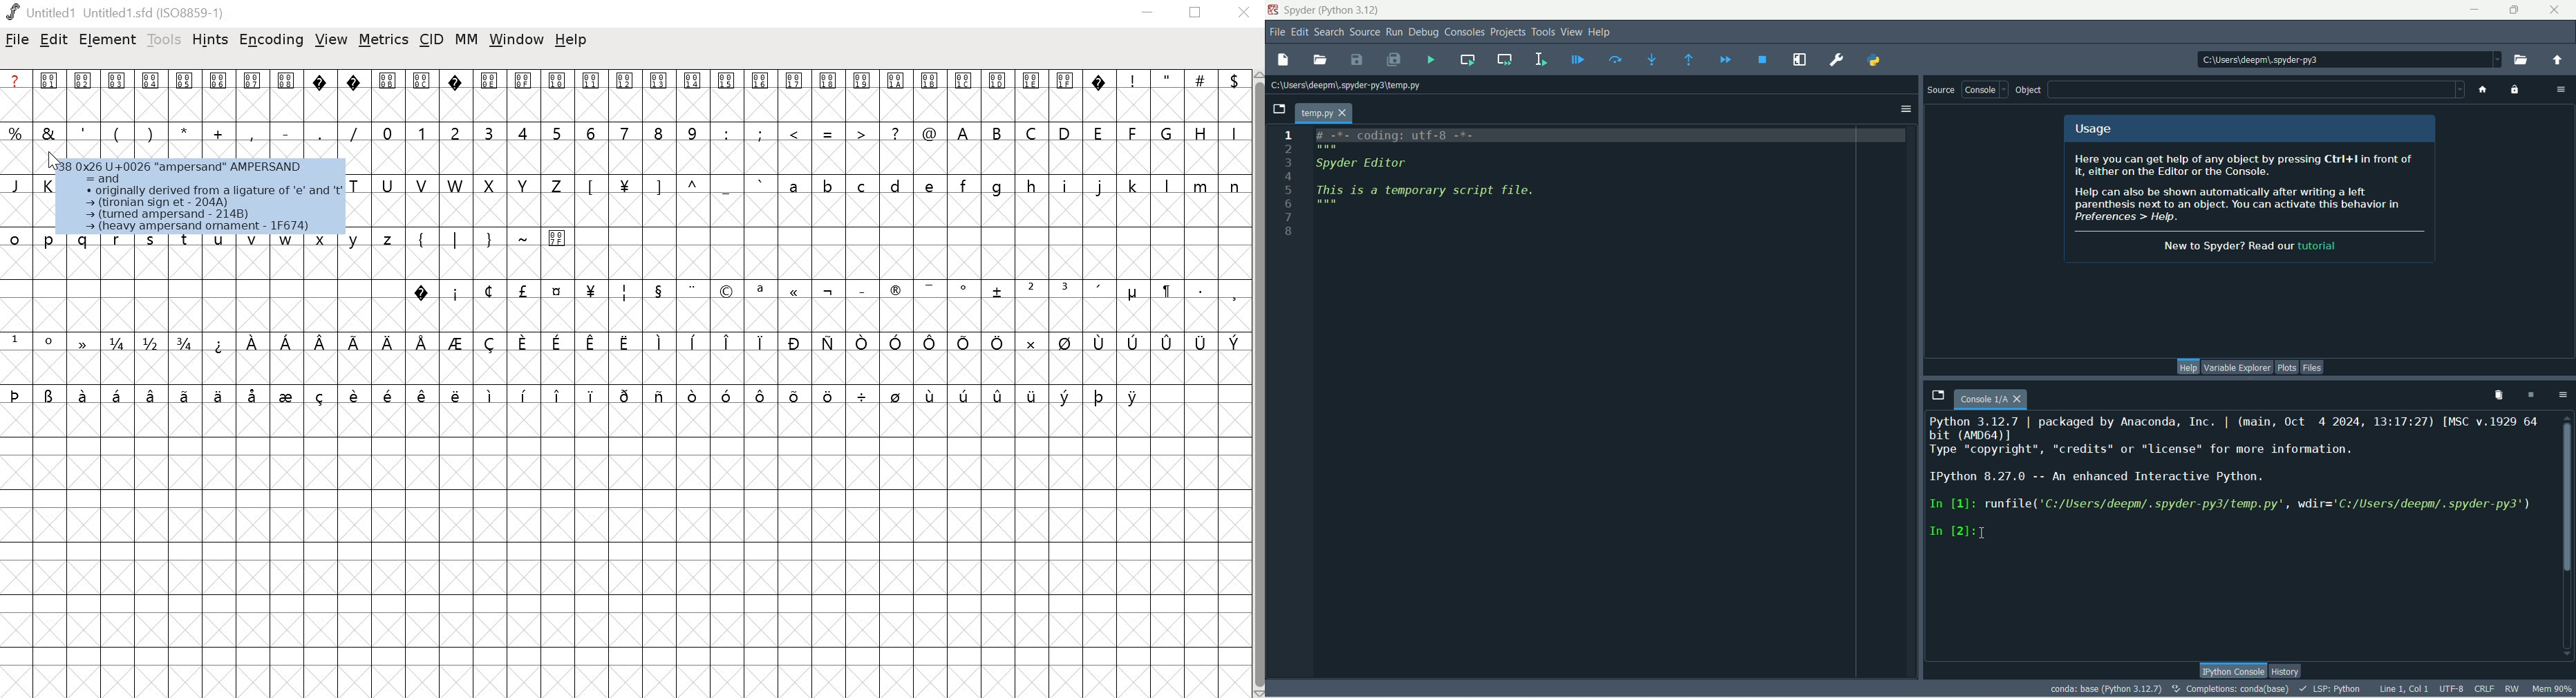 Image resolution: width=2576 pixels, height=700 pixels. Describe the element at coordinates (1031, 95) in the screenshot. I see `001E` at that location.